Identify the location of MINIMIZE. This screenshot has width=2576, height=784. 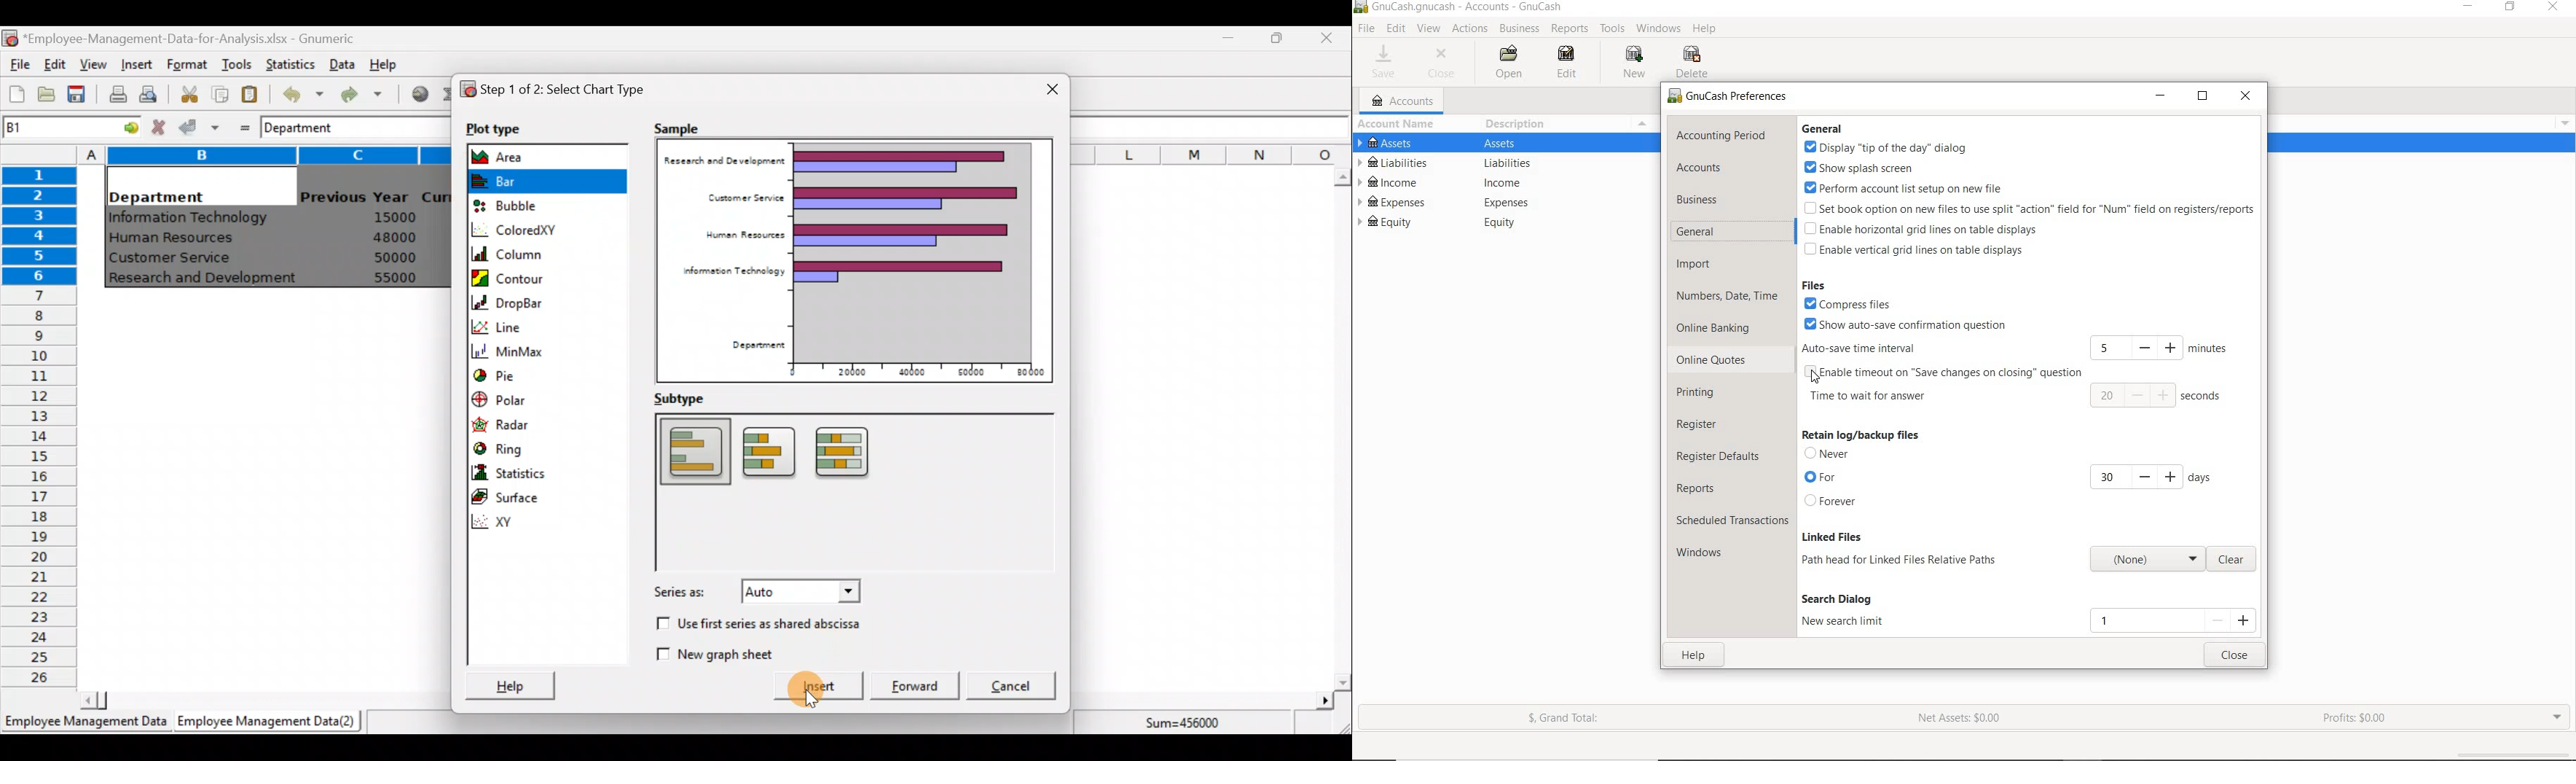
(2161, 98).